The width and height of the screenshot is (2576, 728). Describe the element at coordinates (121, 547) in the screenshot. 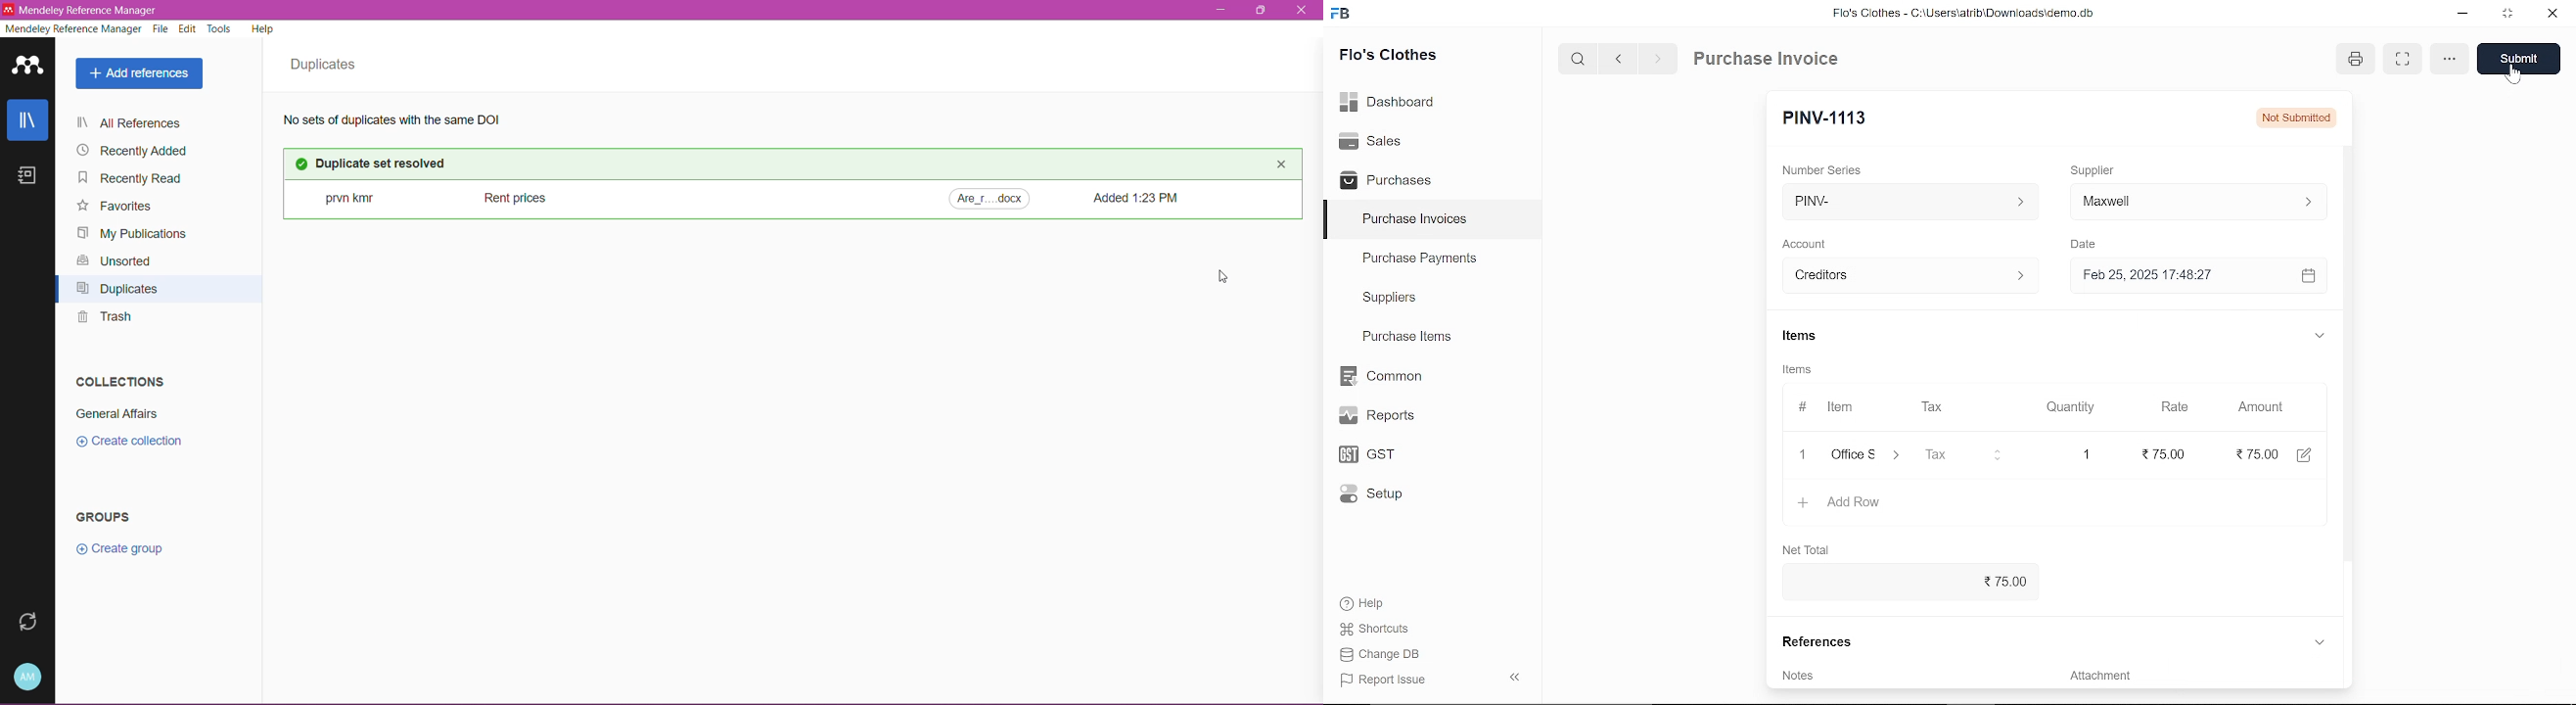

I see `Click to create new Group` at that location.